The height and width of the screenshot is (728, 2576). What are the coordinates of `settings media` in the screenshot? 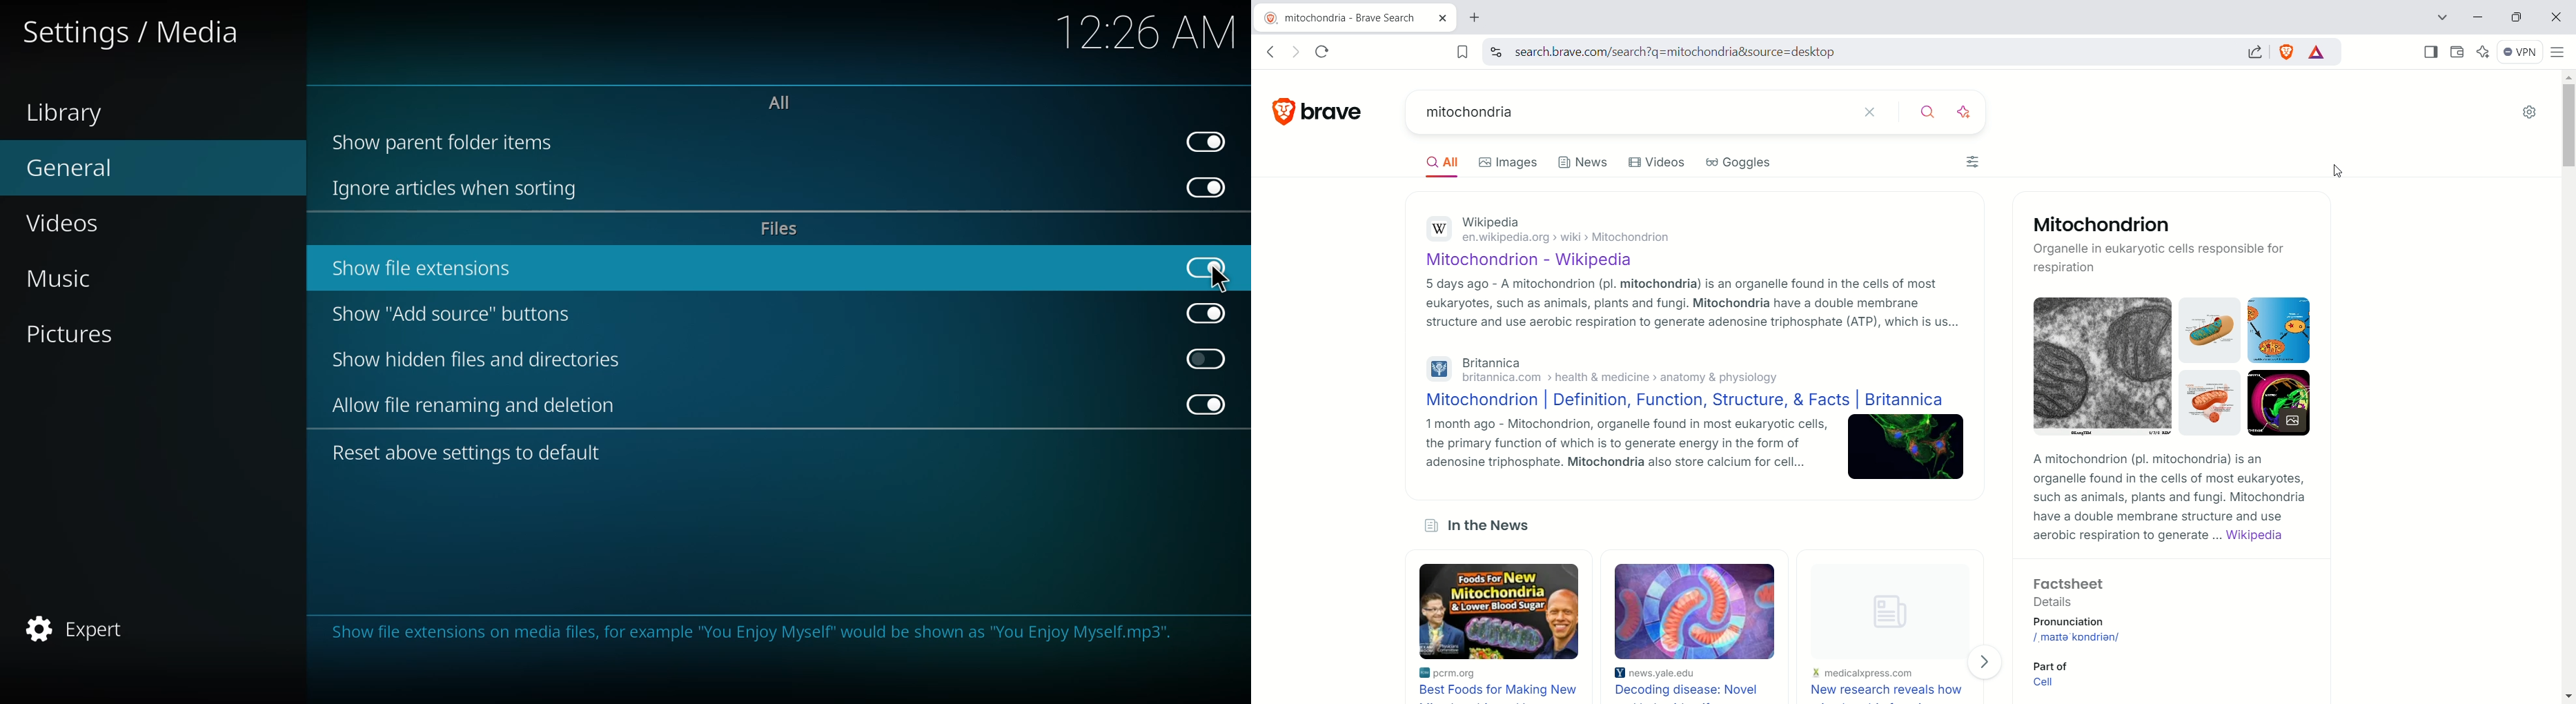 It's located at (139, 34).